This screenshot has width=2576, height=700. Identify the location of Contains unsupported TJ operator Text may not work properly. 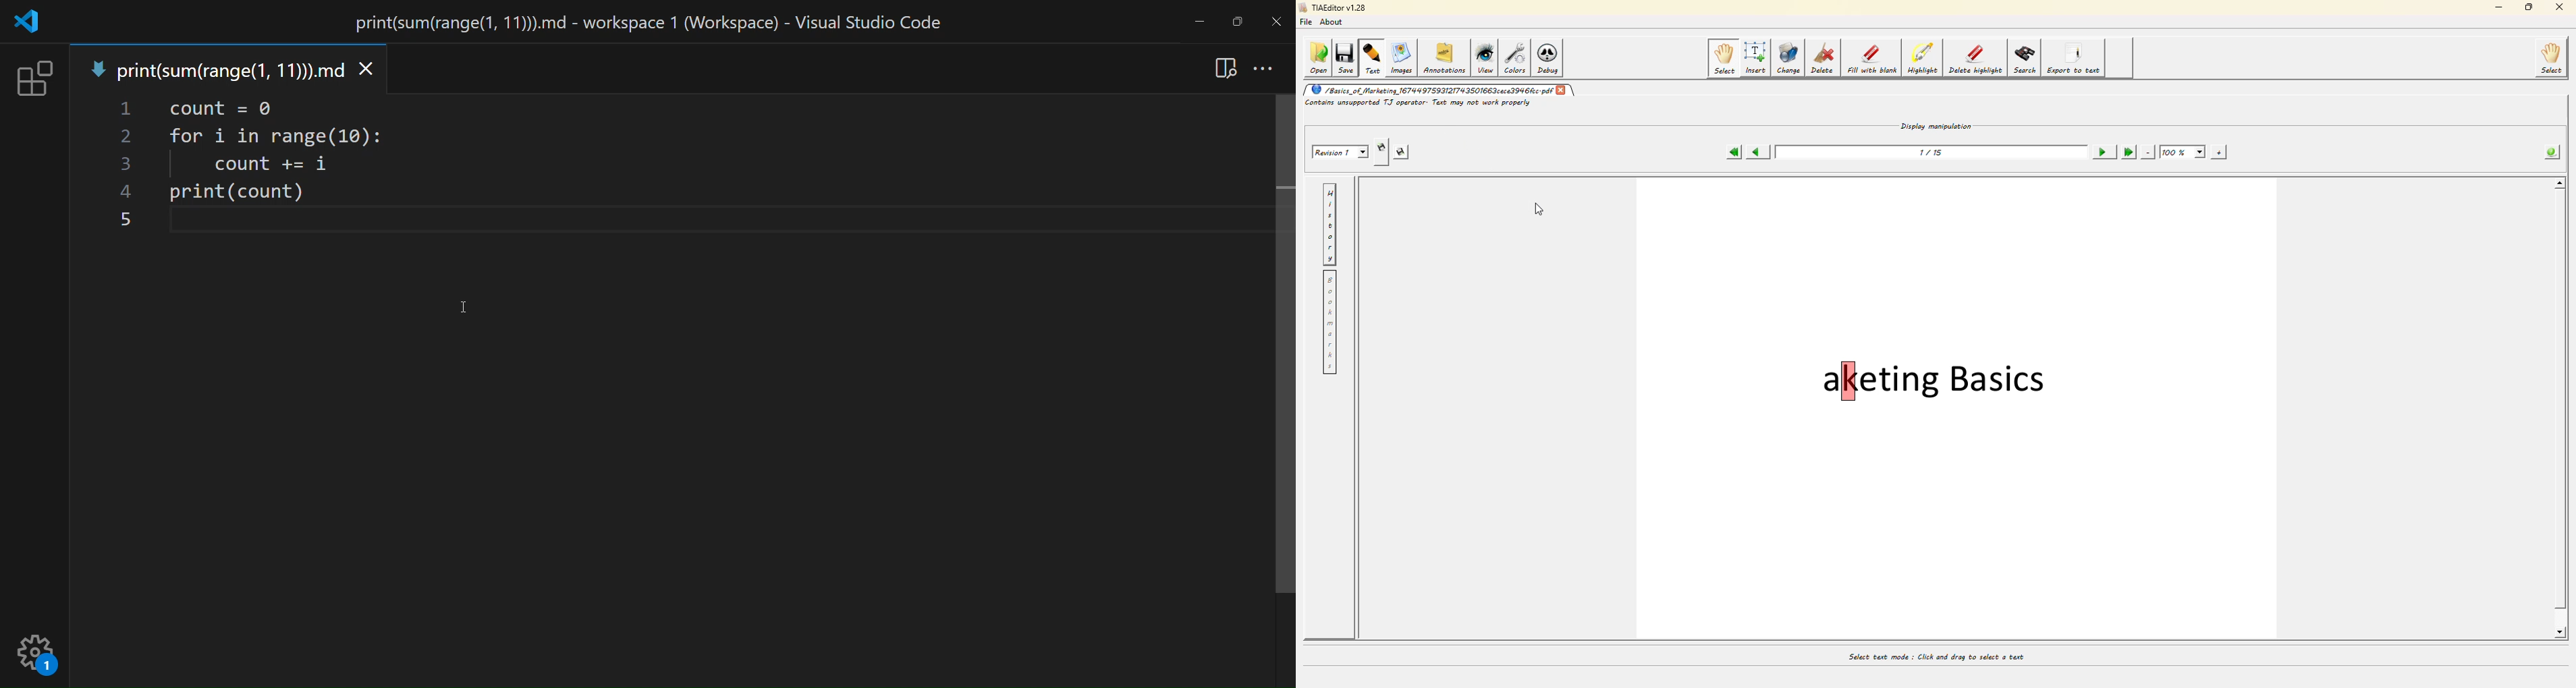
(1418, 103).